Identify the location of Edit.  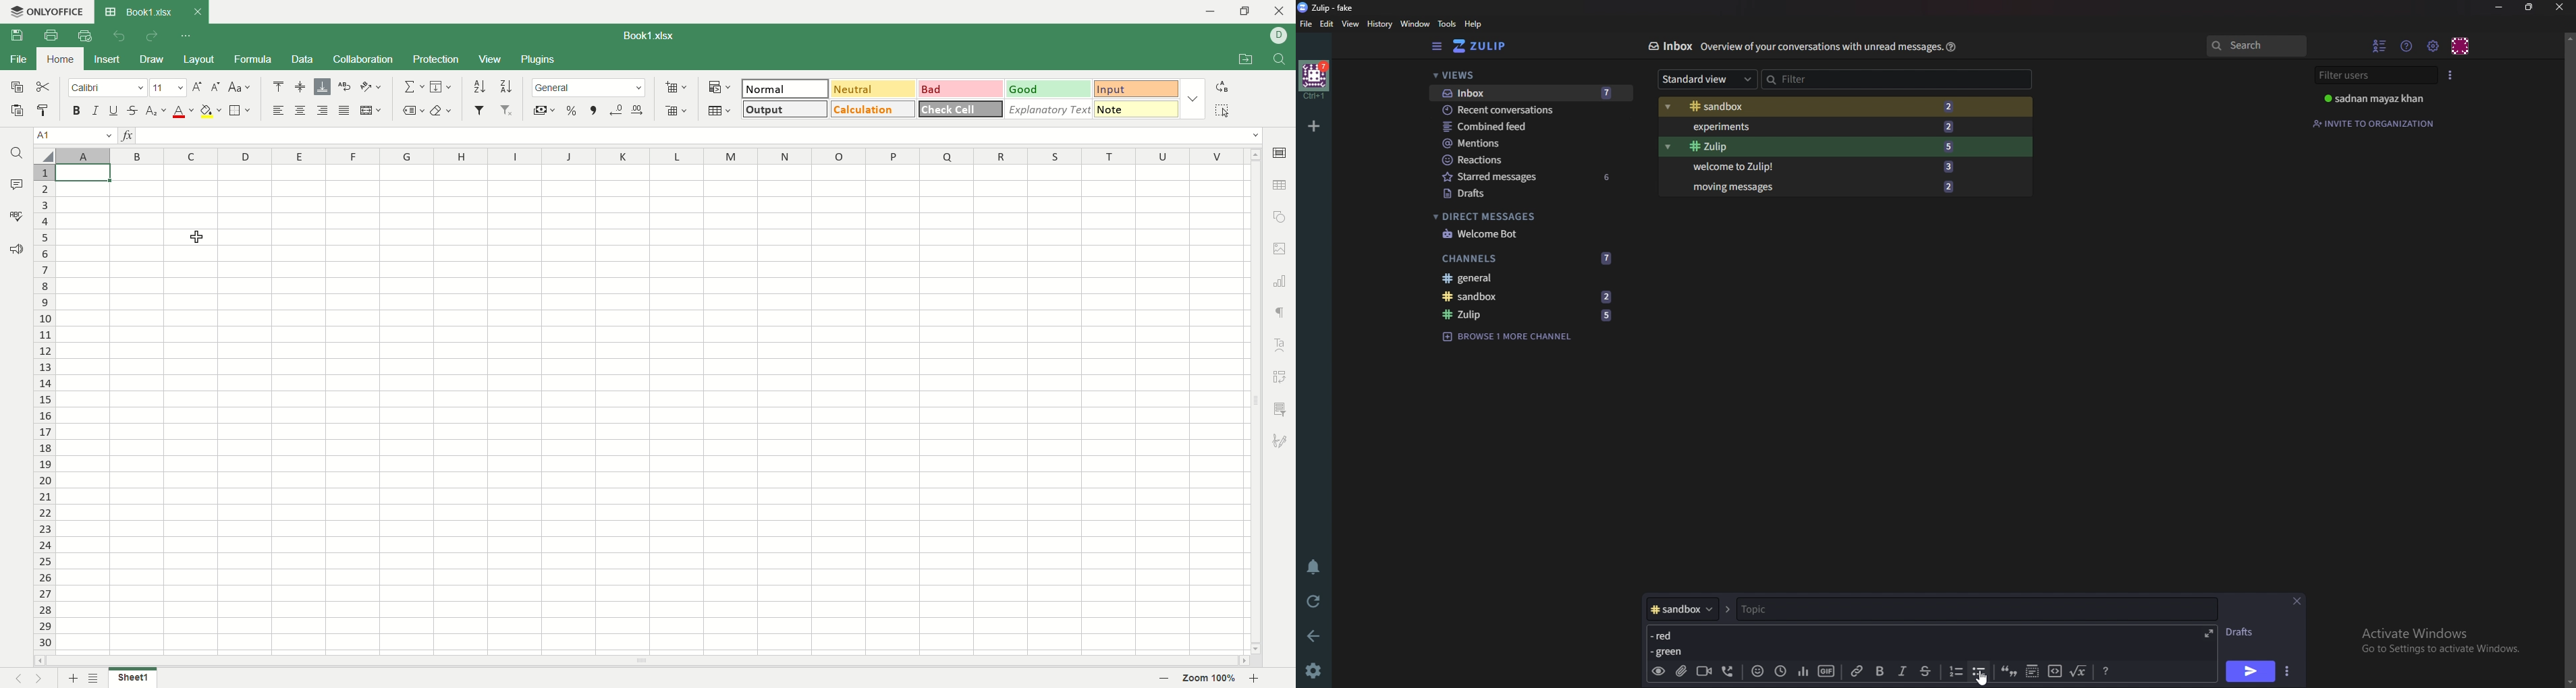
(1327, 24).